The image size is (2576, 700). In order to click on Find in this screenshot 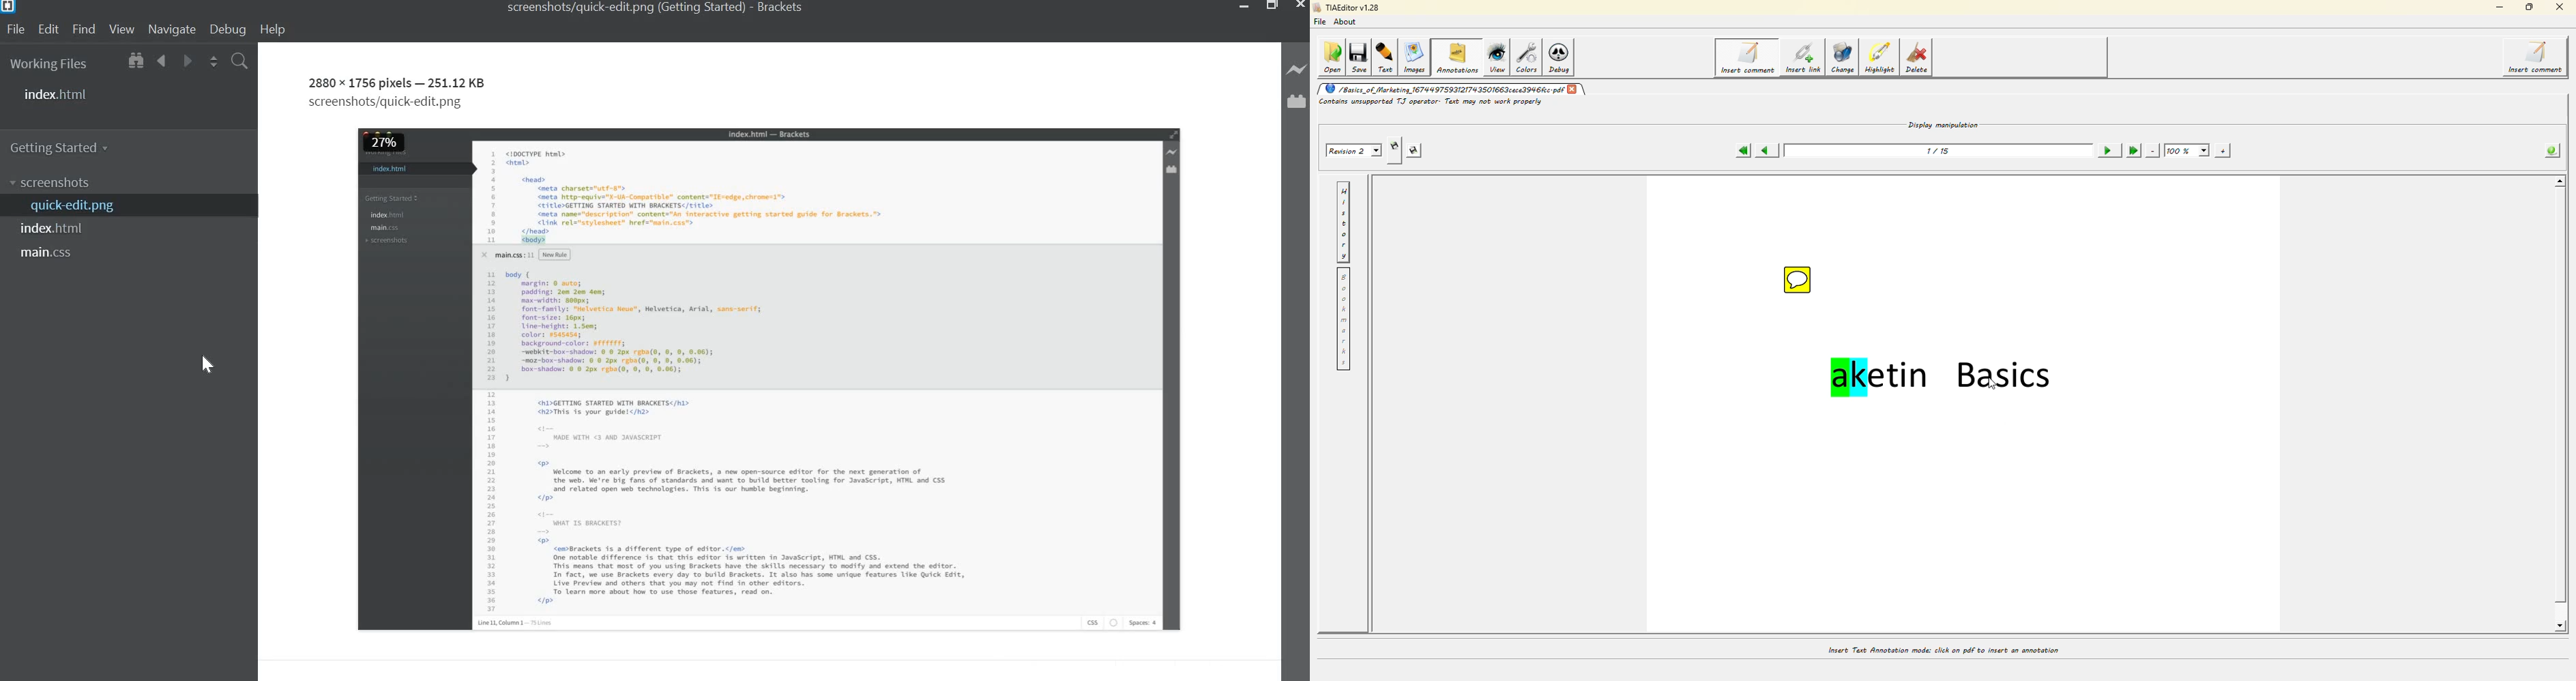, I will do `click(83, 29)`.